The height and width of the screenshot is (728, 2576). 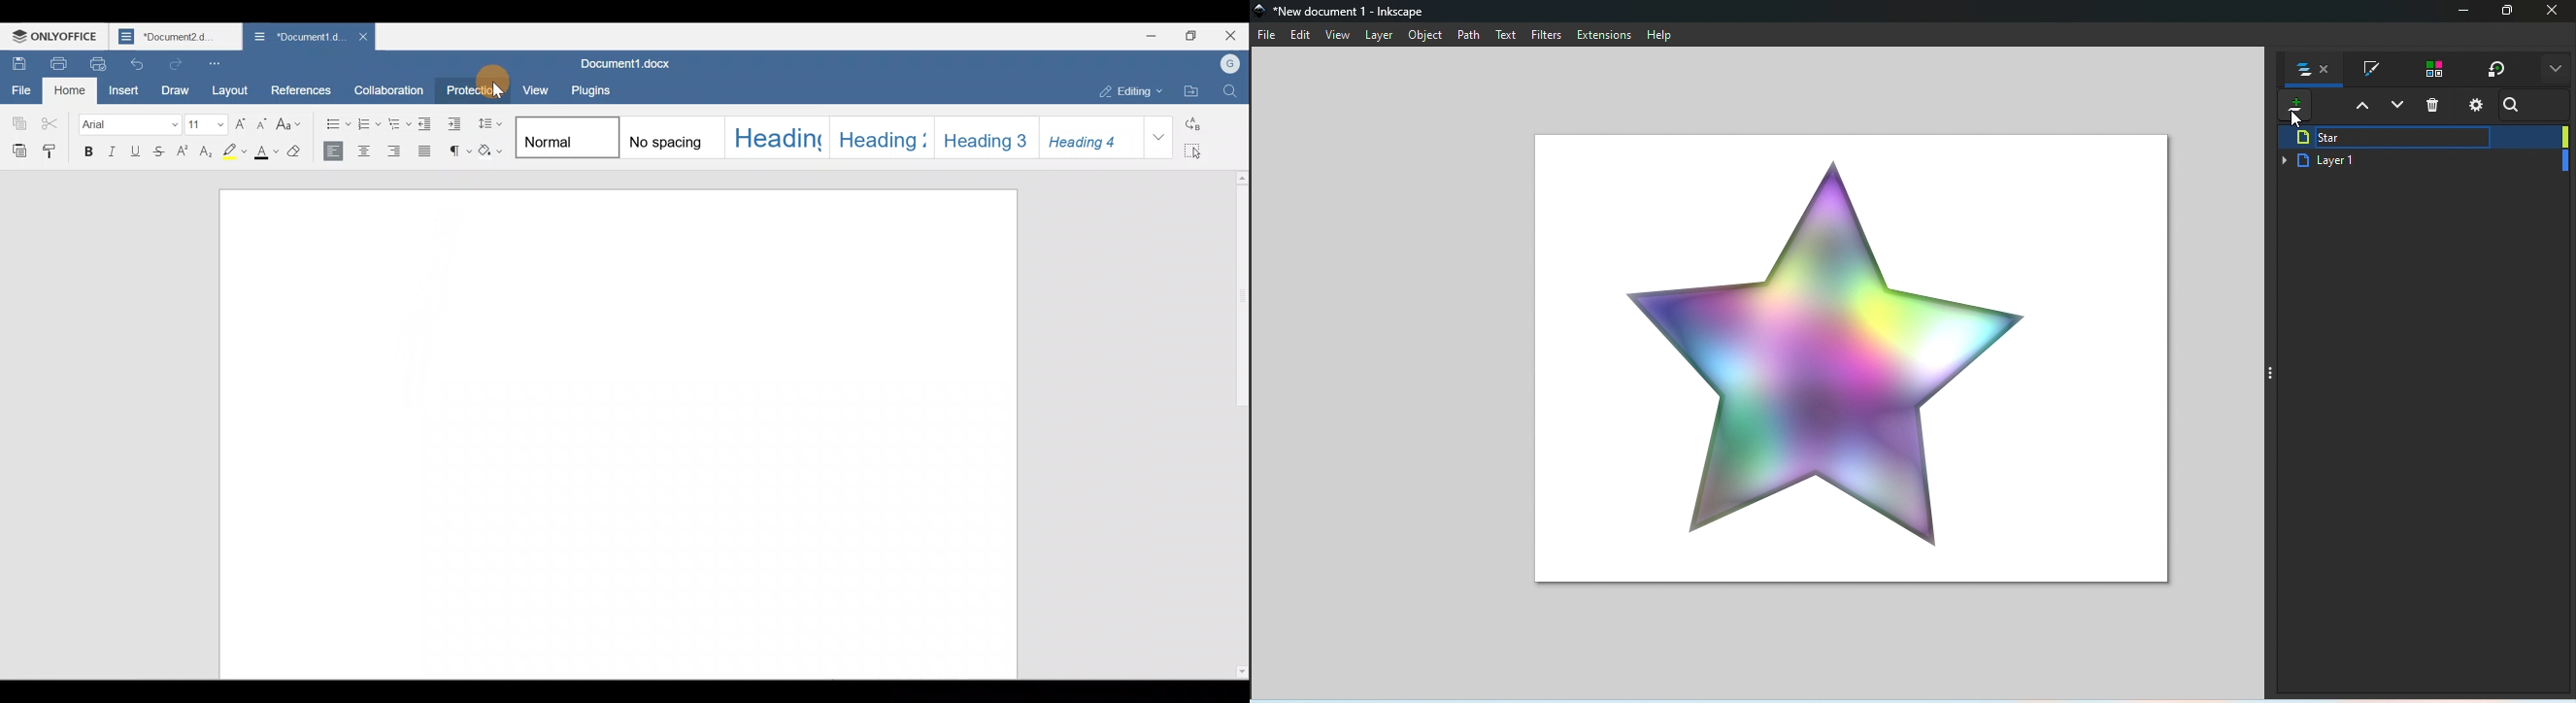 What do you see at coordinates (2555, 71) in the screenshot?
I see `More options` at bounding box center [2555, 71].